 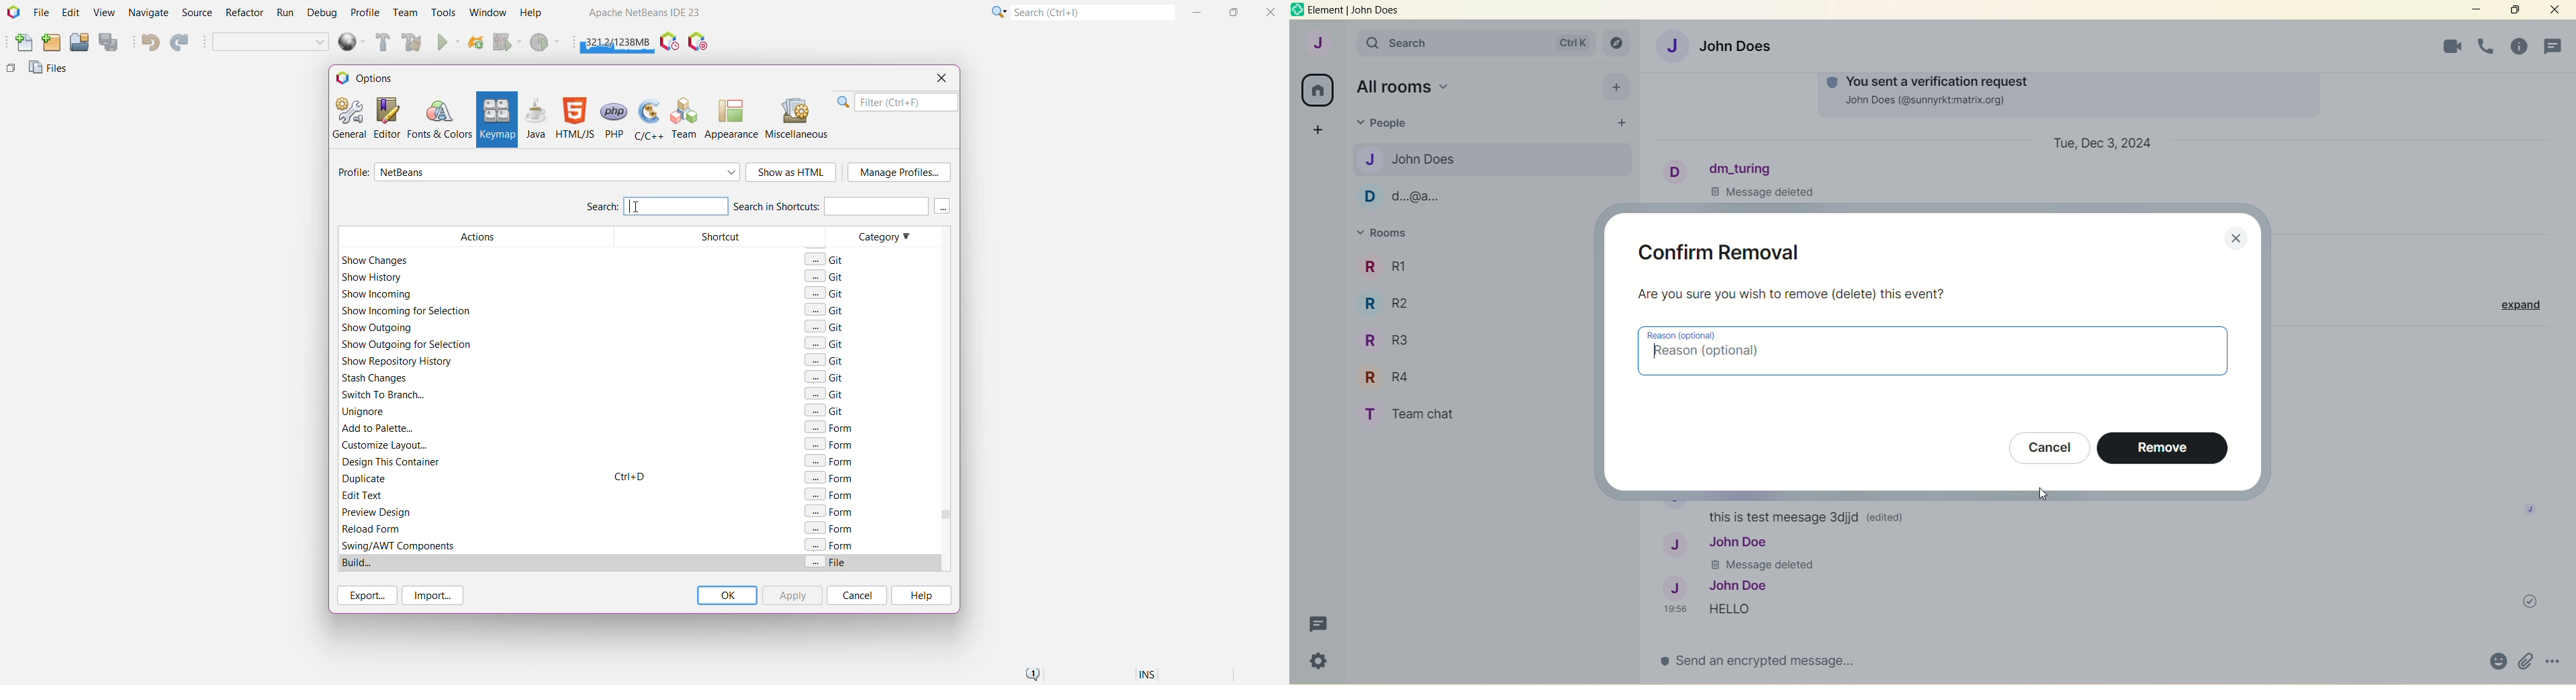 I want to click on Search, so click(x=1092, y=11).